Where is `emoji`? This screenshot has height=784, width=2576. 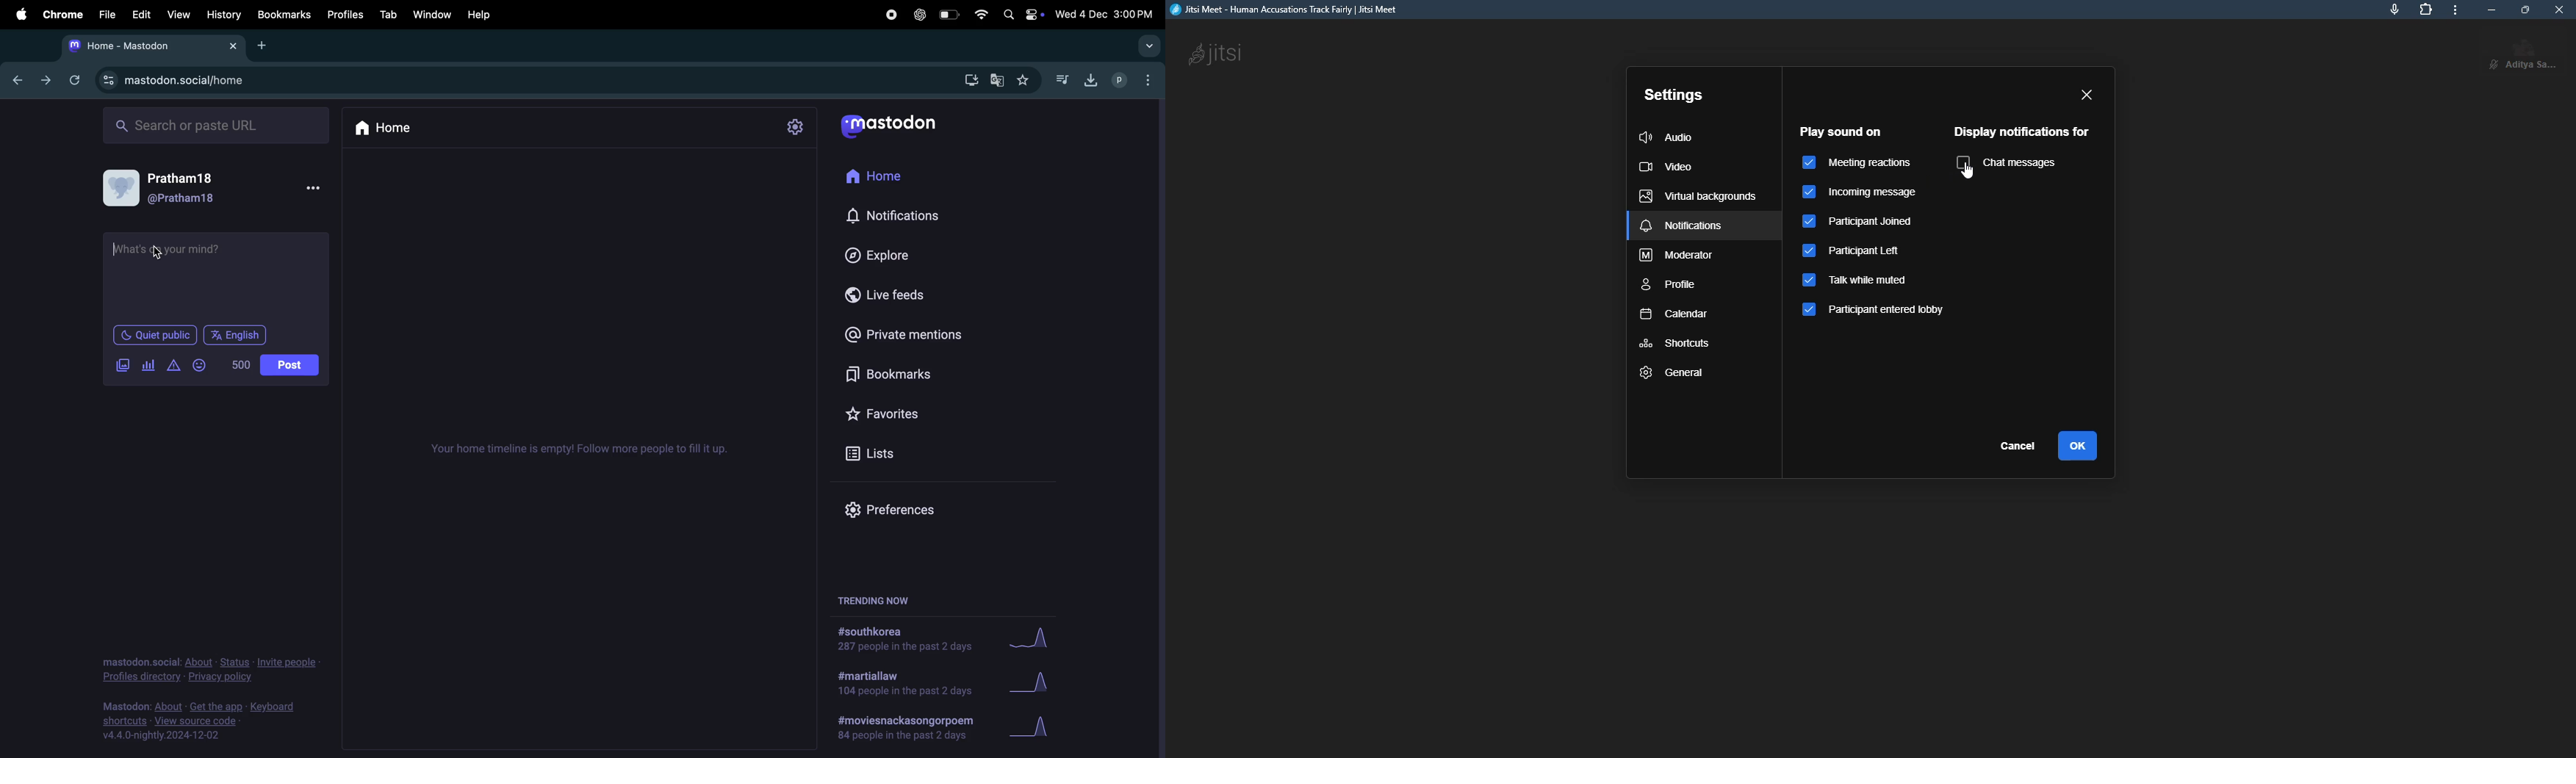 emoji is located at coordinates (203, 366).